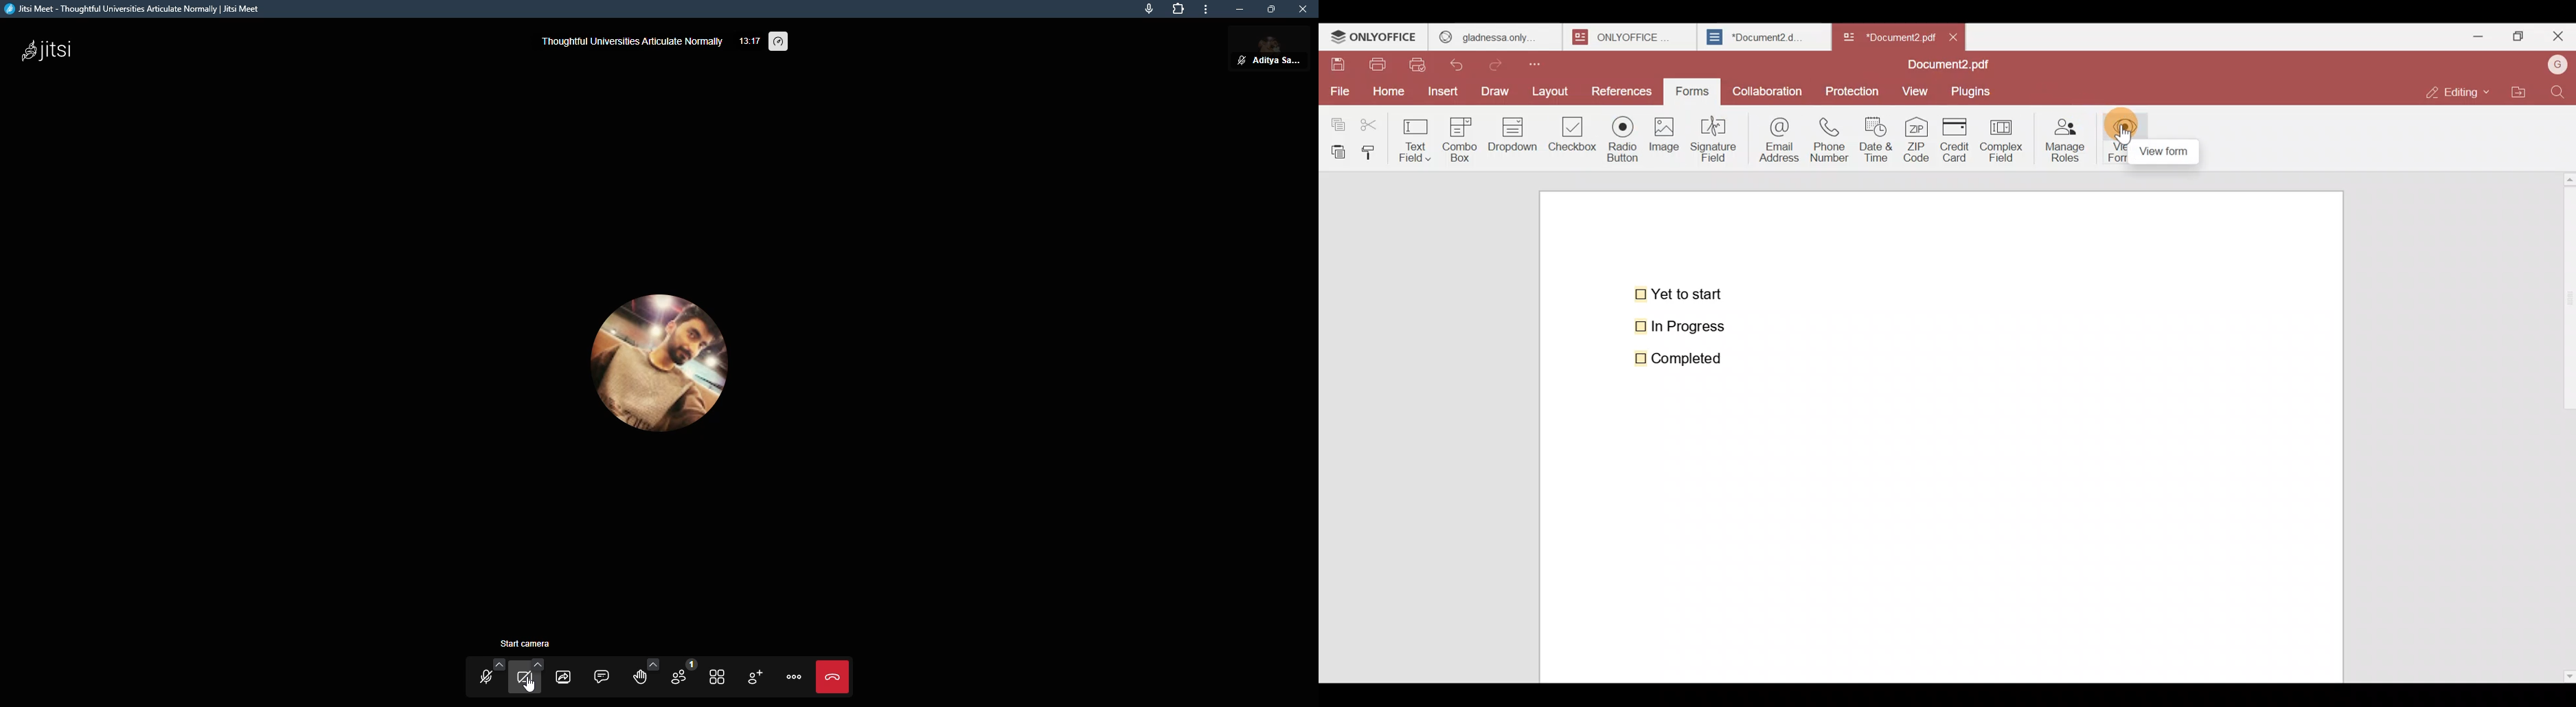  Describe the element at coordinates (2000, 141) in the screenshot. I see `Complex field` at that location.